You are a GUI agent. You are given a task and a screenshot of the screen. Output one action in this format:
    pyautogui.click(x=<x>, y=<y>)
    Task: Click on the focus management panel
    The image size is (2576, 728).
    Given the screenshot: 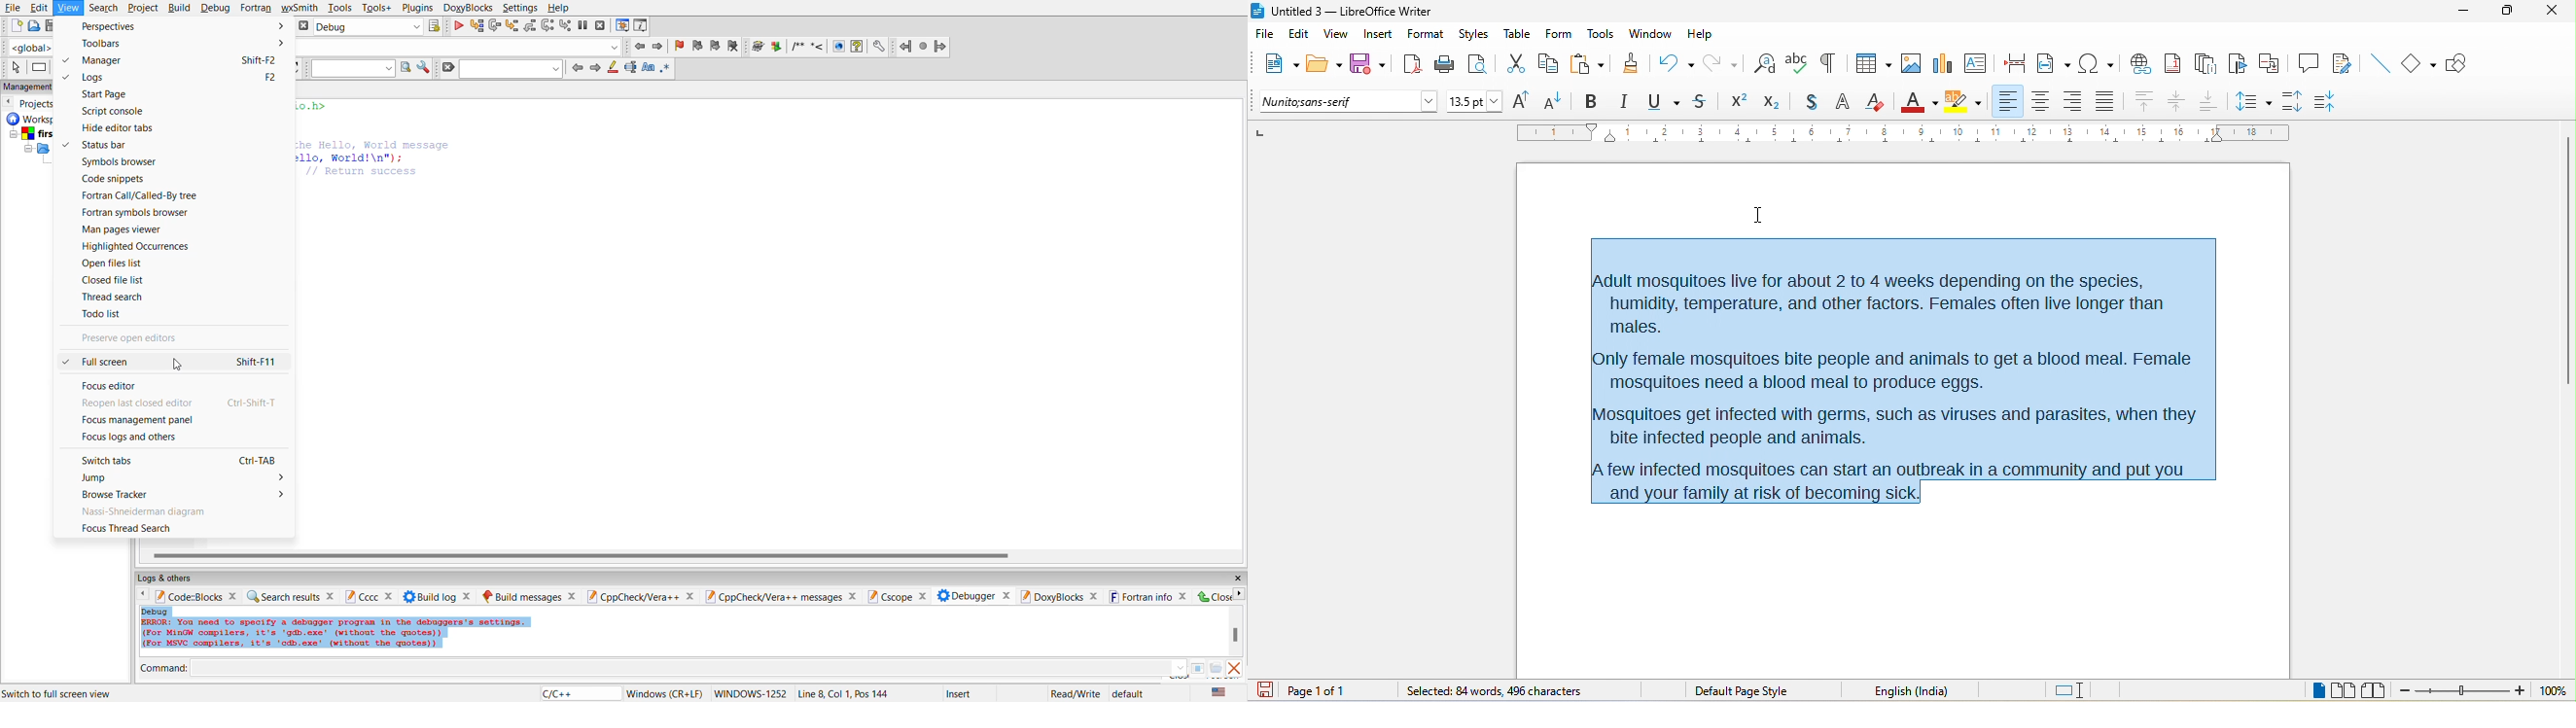 What is the action you would take?
    pyautogui.click(x=144, y=419)
    